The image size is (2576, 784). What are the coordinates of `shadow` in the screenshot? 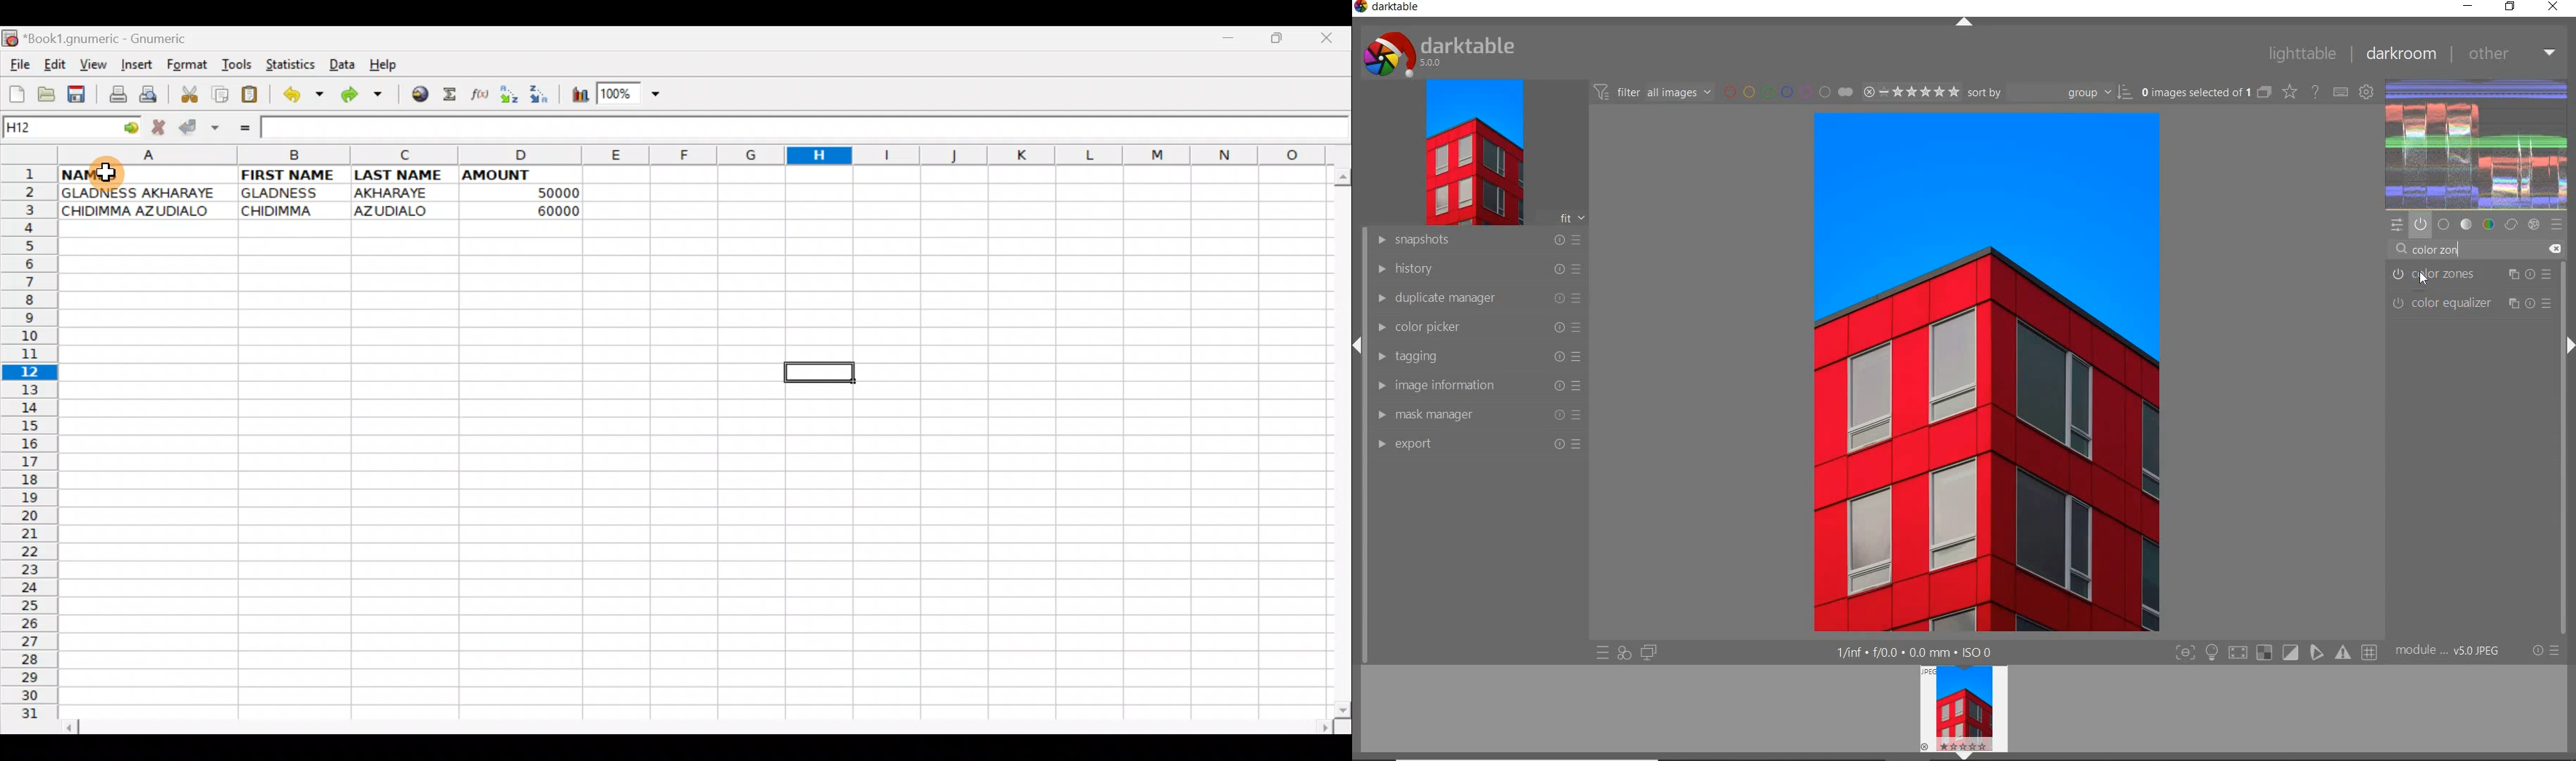 It's located at (2237, 653).